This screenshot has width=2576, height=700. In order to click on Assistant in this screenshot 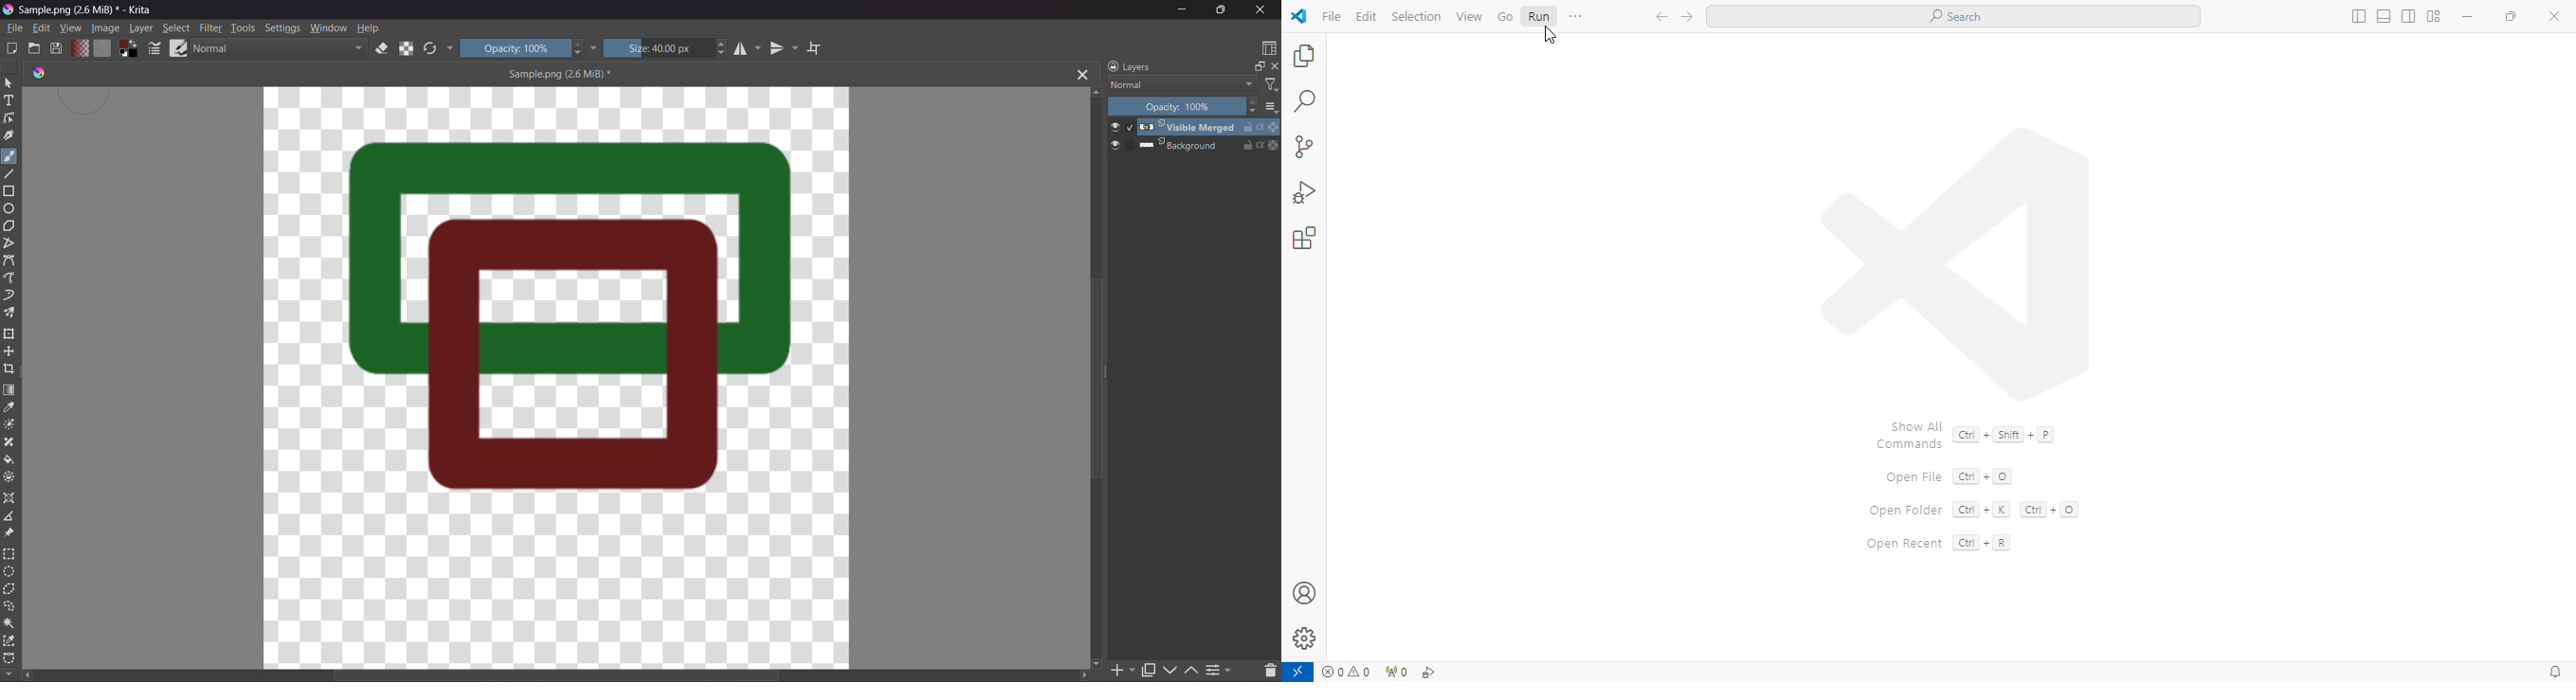, I will do `click(10, 498)`.